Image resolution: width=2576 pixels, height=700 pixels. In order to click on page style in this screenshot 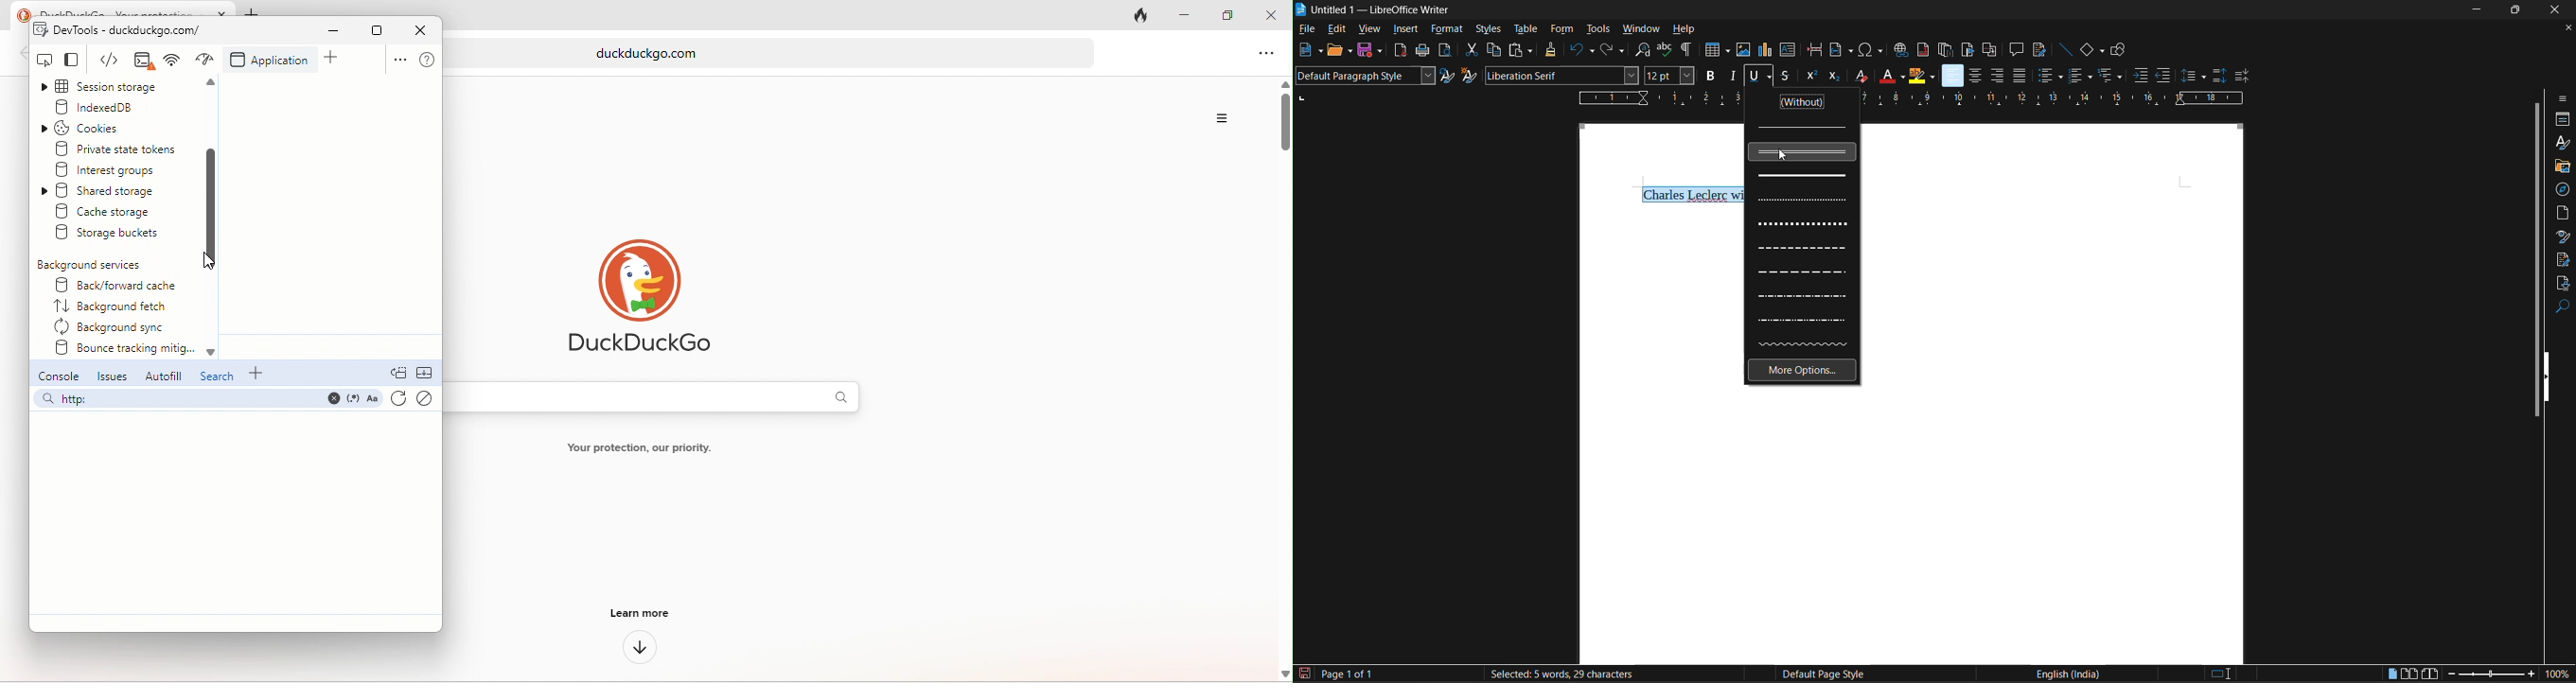, I will do `click(1820, 674)`.